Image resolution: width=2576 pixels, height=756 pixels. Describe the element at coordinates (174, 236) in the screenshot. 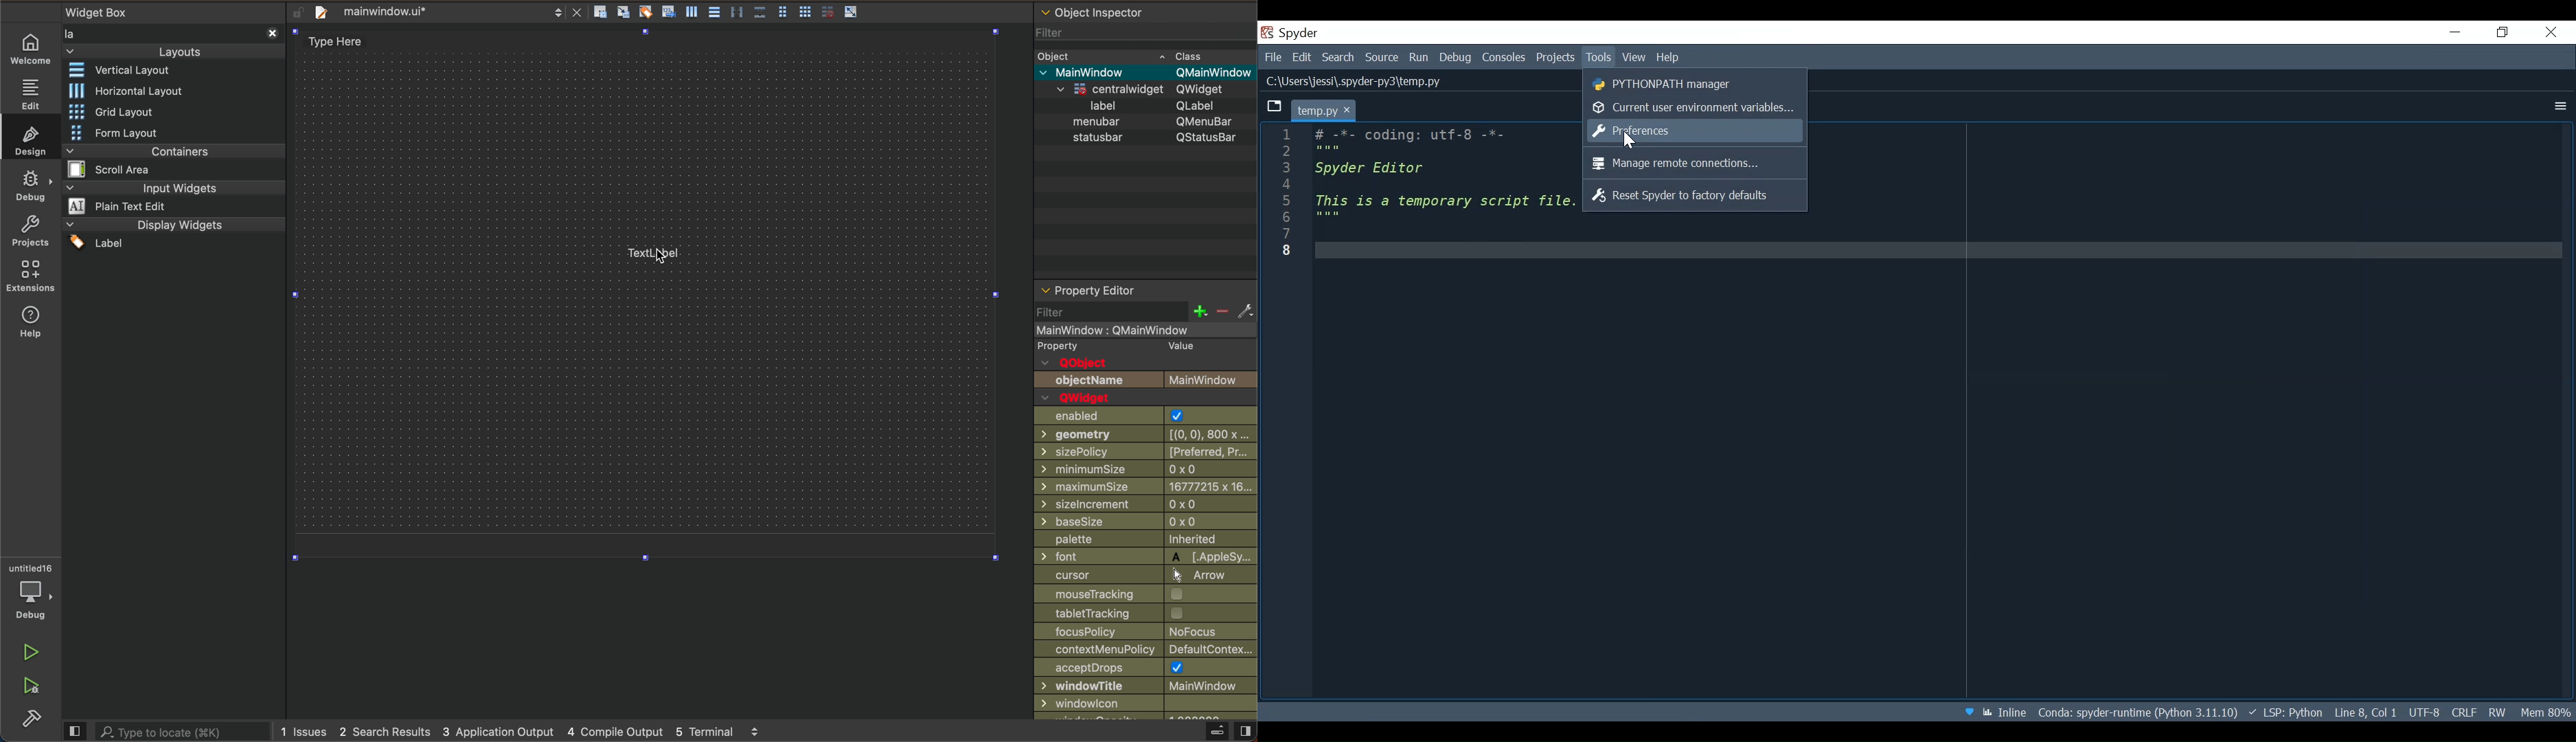

I see `display widgets` at that location.